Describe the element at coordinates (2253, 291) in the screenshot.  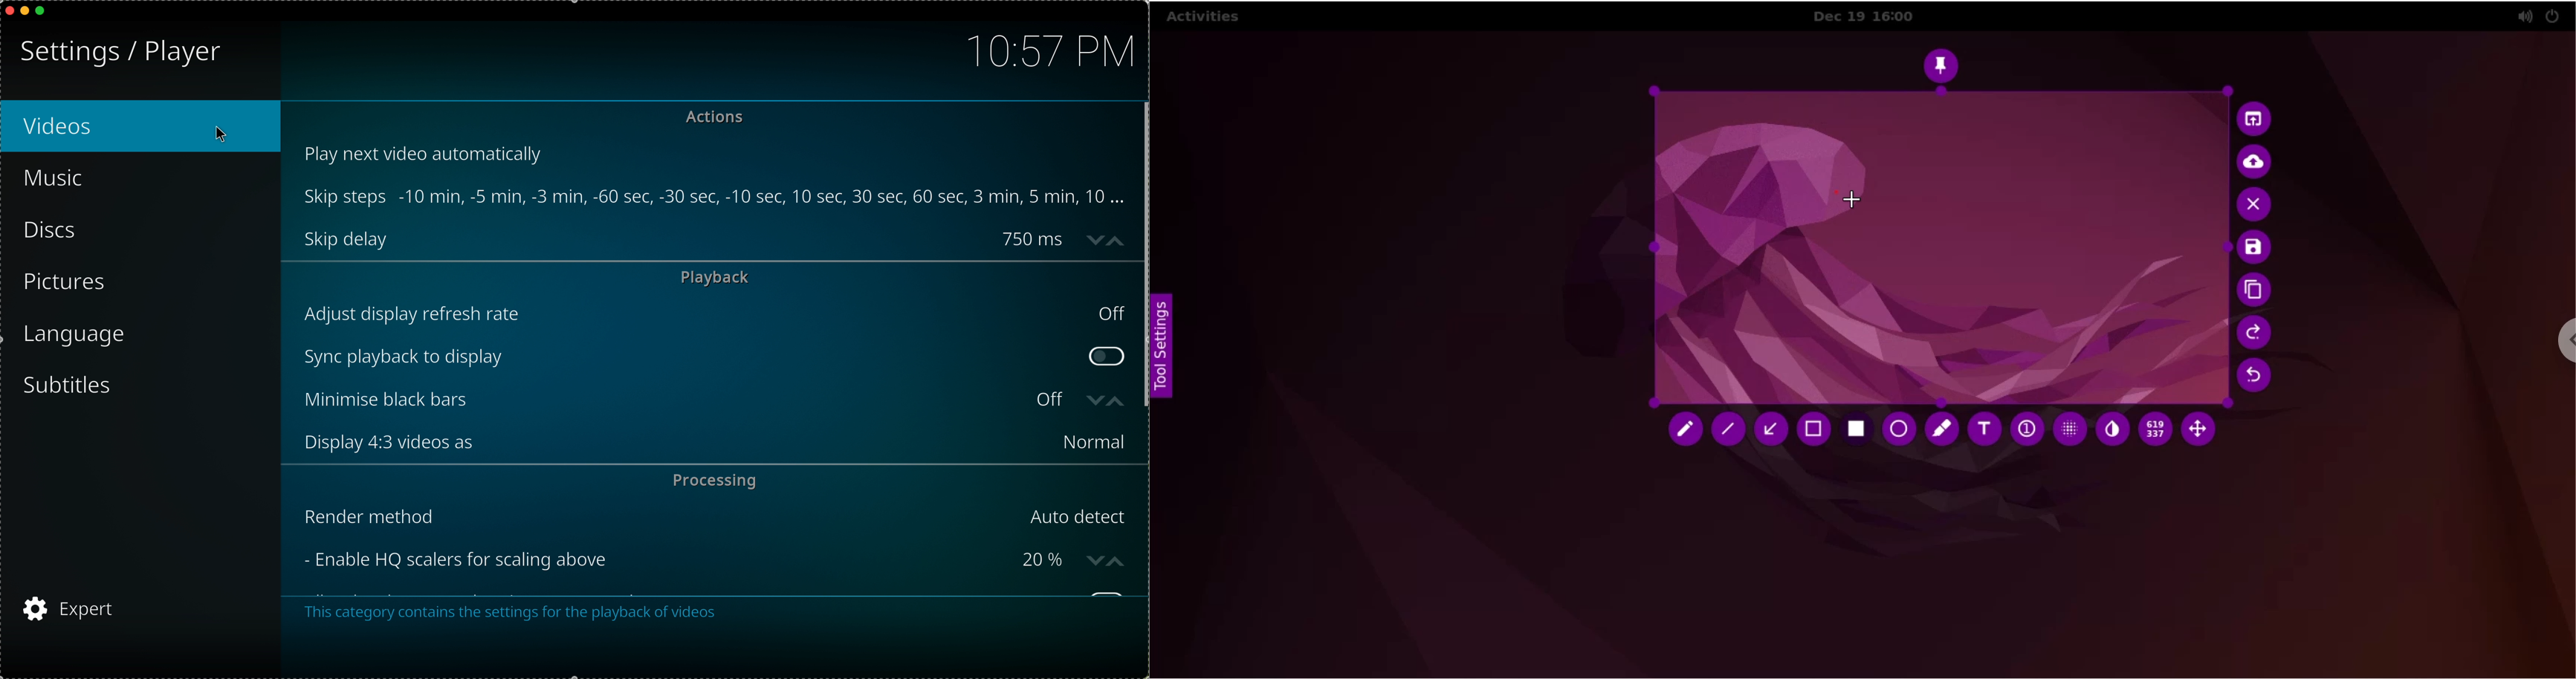
I see `copy to clipboards` at that location.